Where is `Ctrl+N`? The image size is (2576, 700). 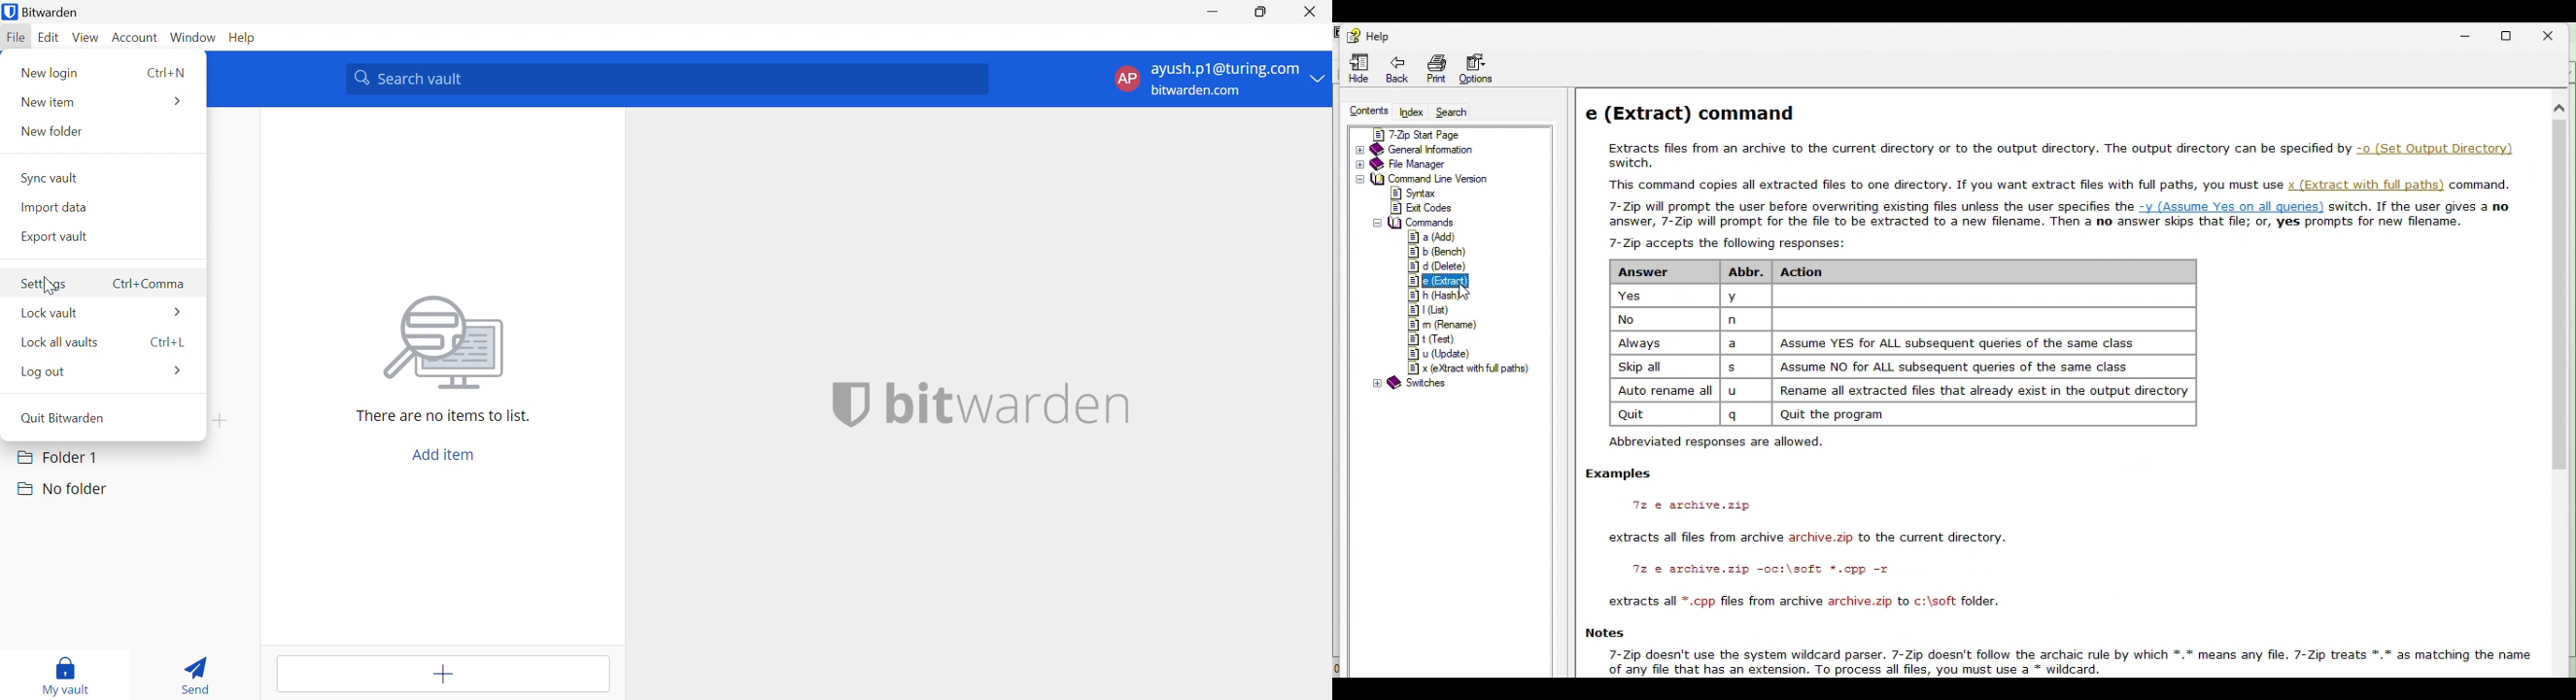
Ctrl+N is located at coordinates (167, 74).